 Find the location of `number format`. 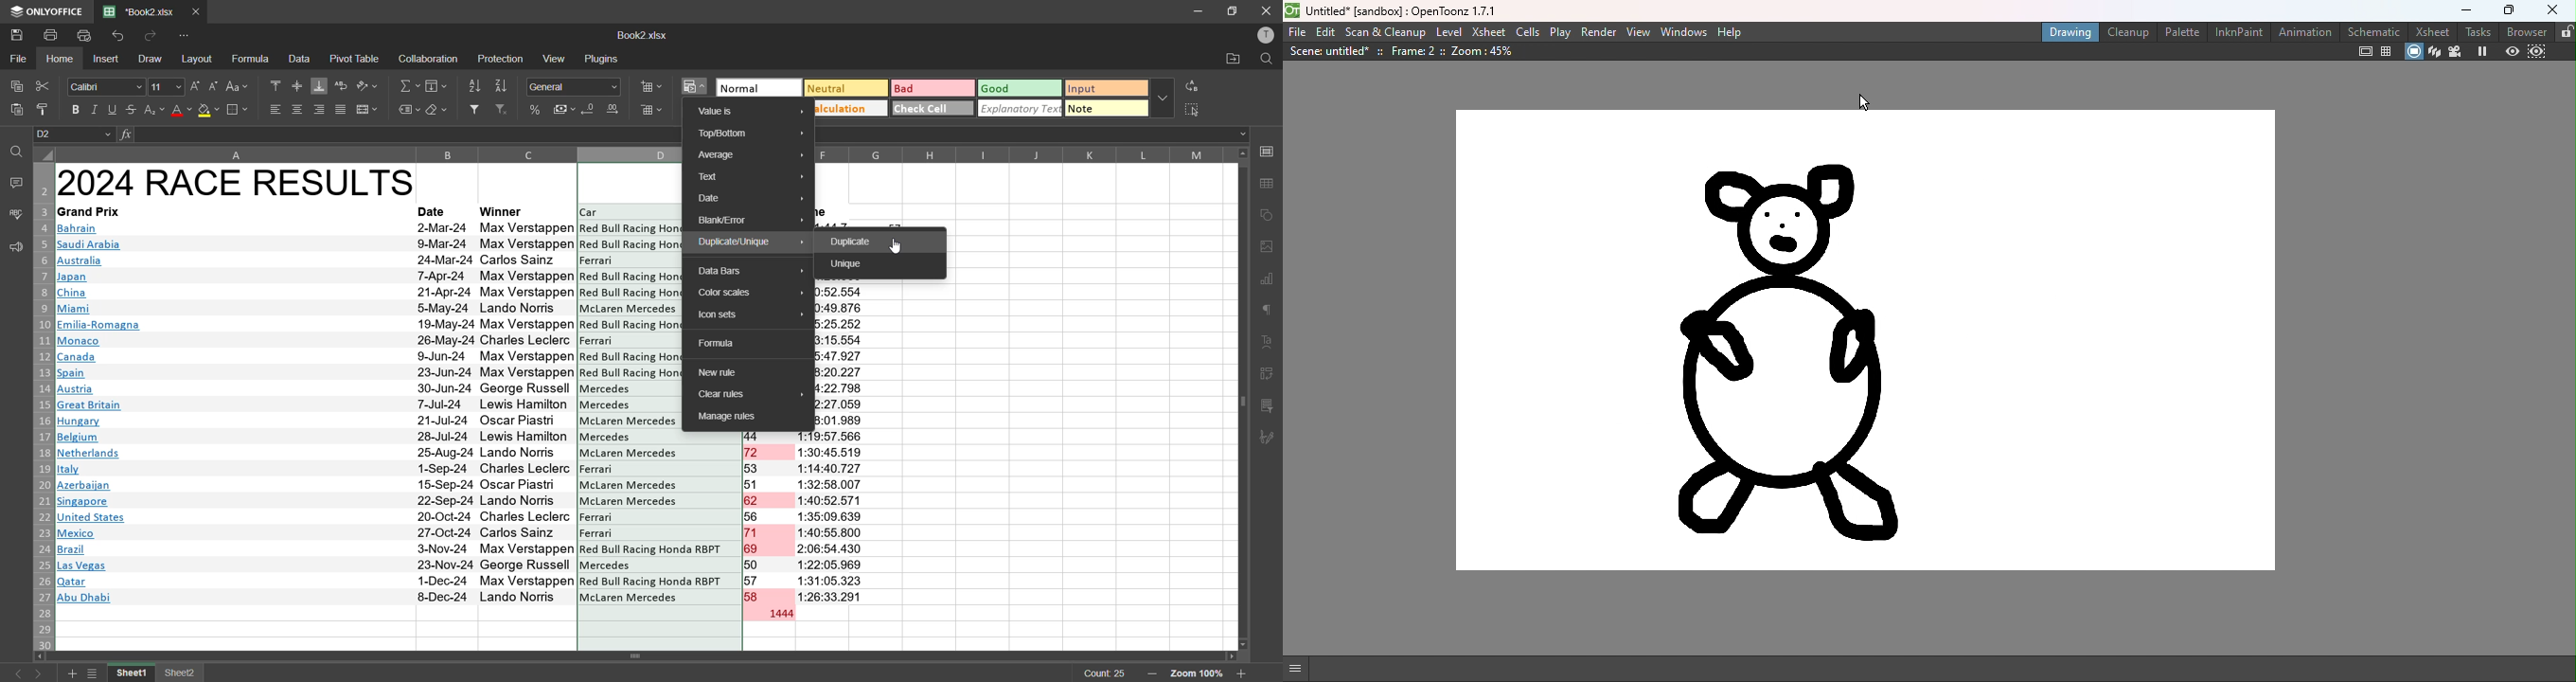

number format is located at coordinates (578, 86).